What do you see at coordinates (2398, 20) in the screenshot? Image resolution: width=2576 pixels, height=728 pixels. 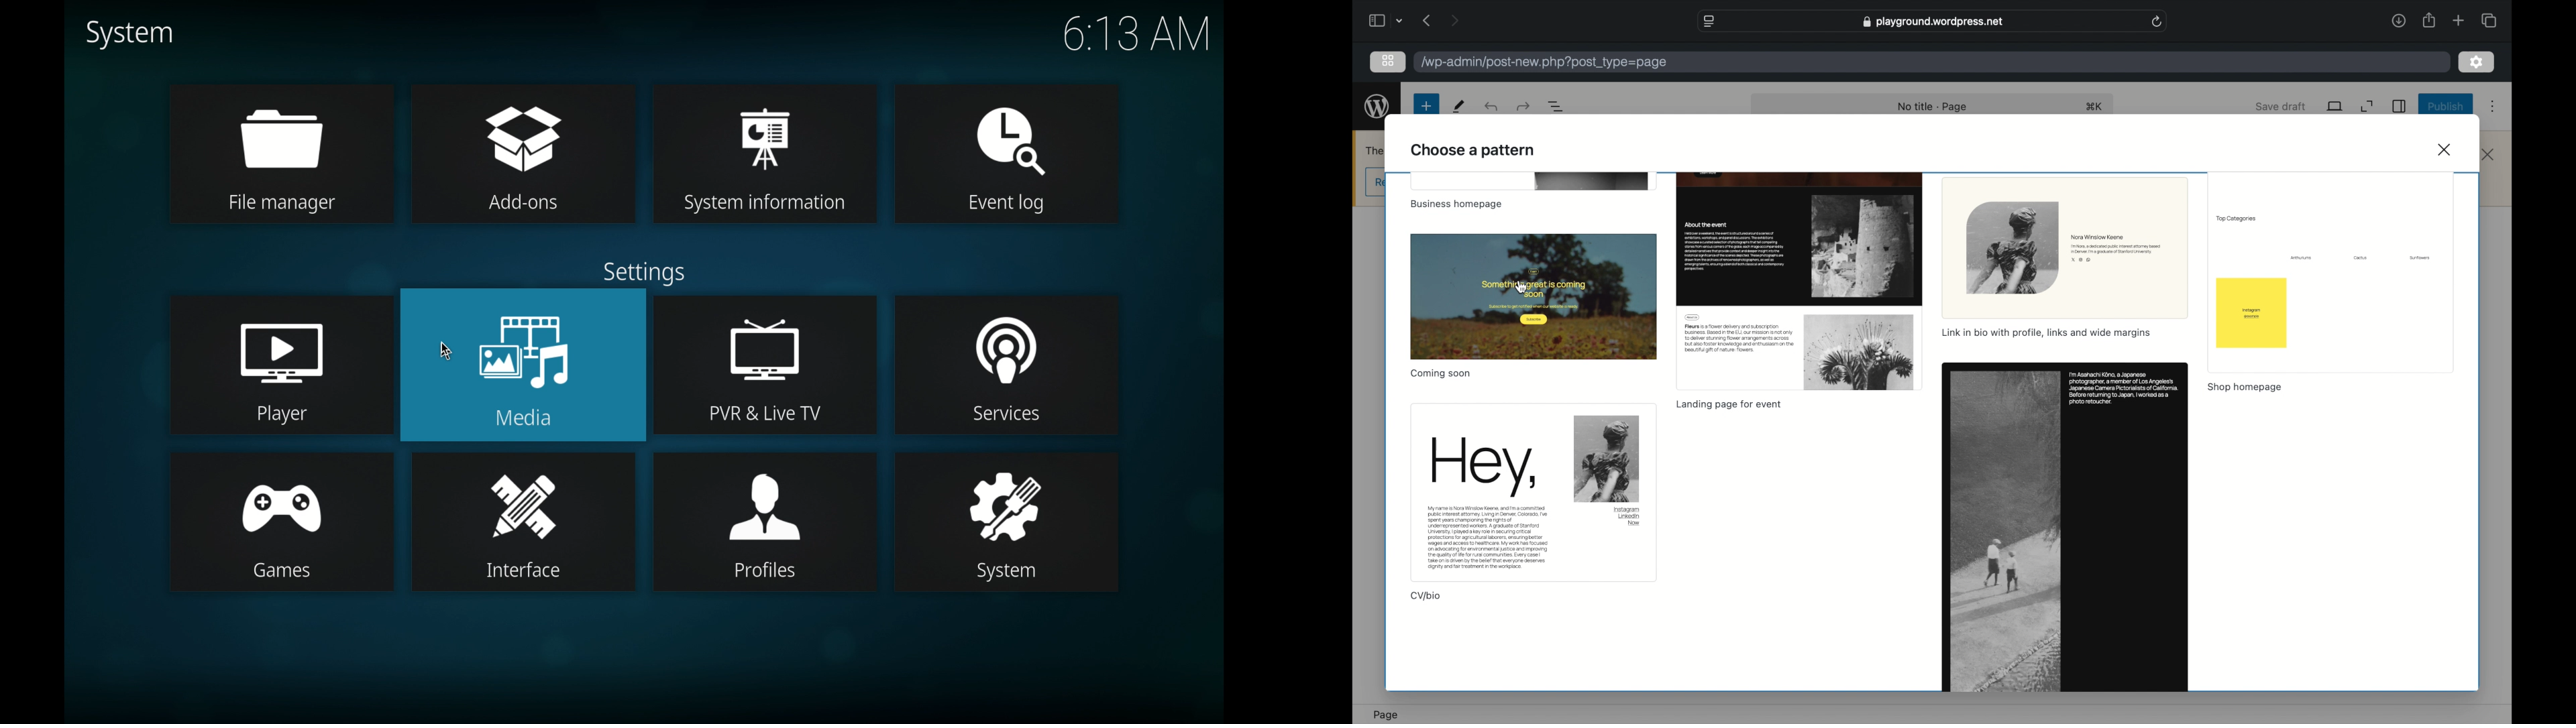 I see `downloads` at bounding box center [2398, 20].